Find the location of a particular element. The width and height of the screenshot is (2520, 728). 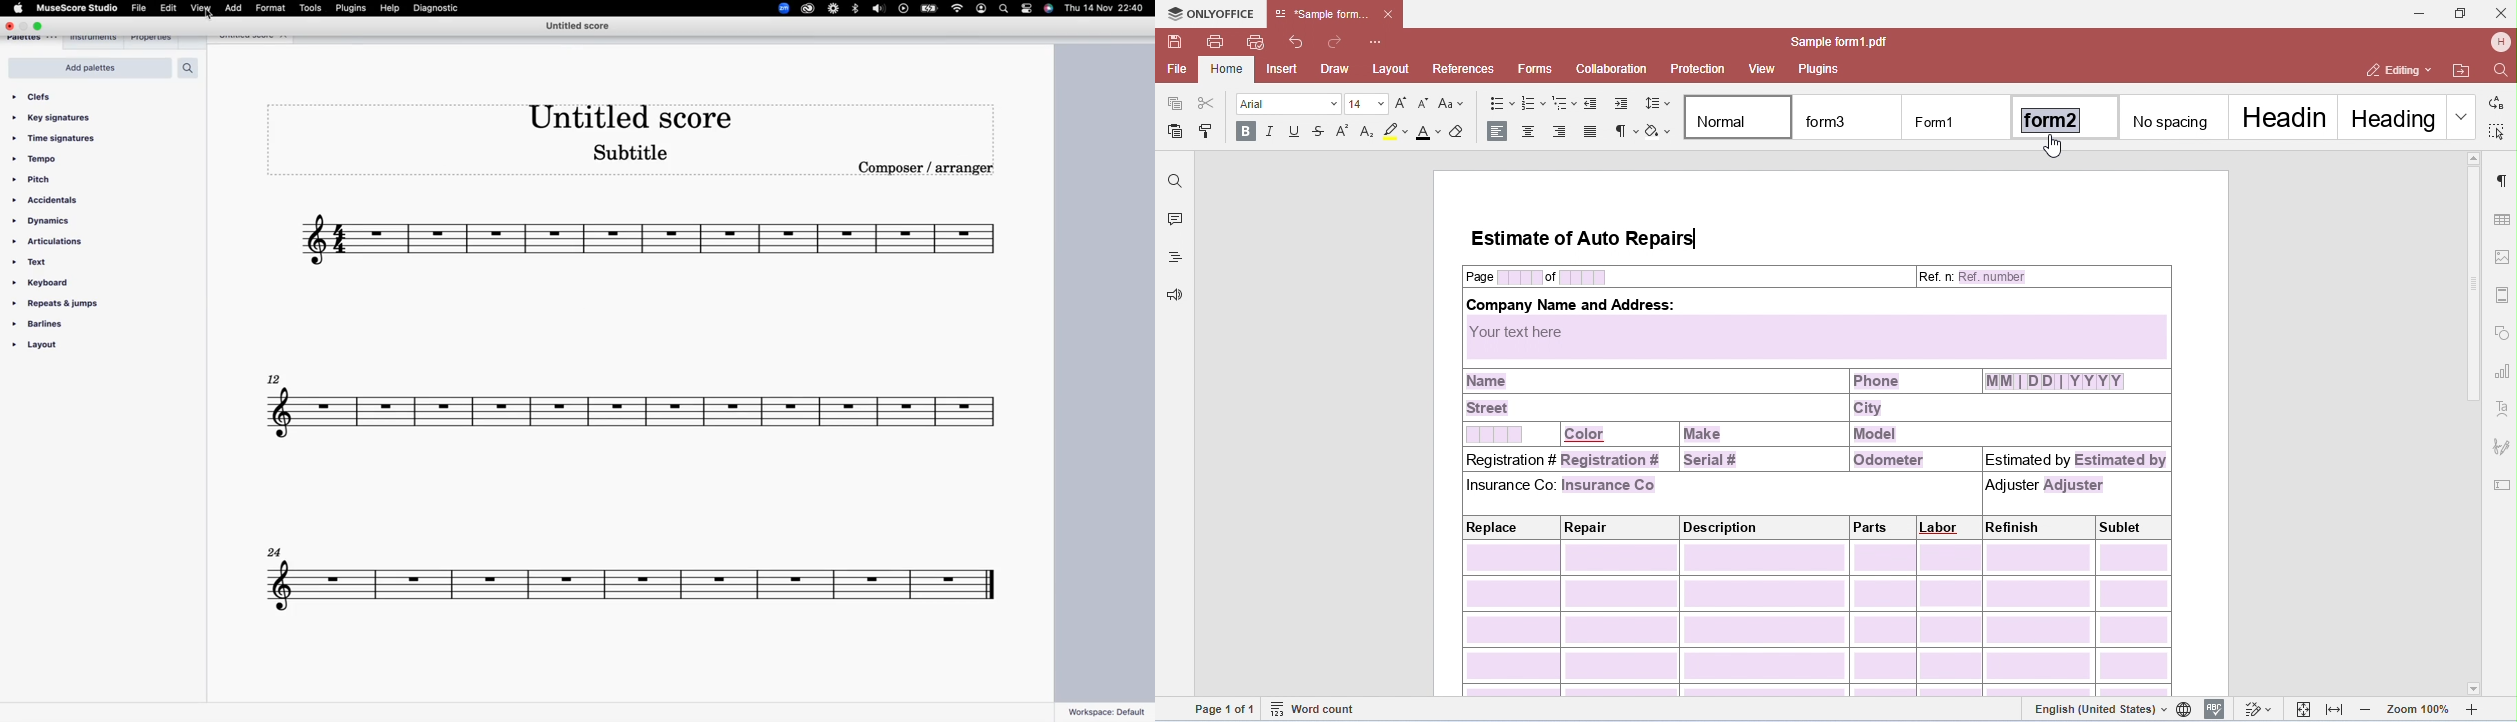

format is located at coordinates (270, 8).